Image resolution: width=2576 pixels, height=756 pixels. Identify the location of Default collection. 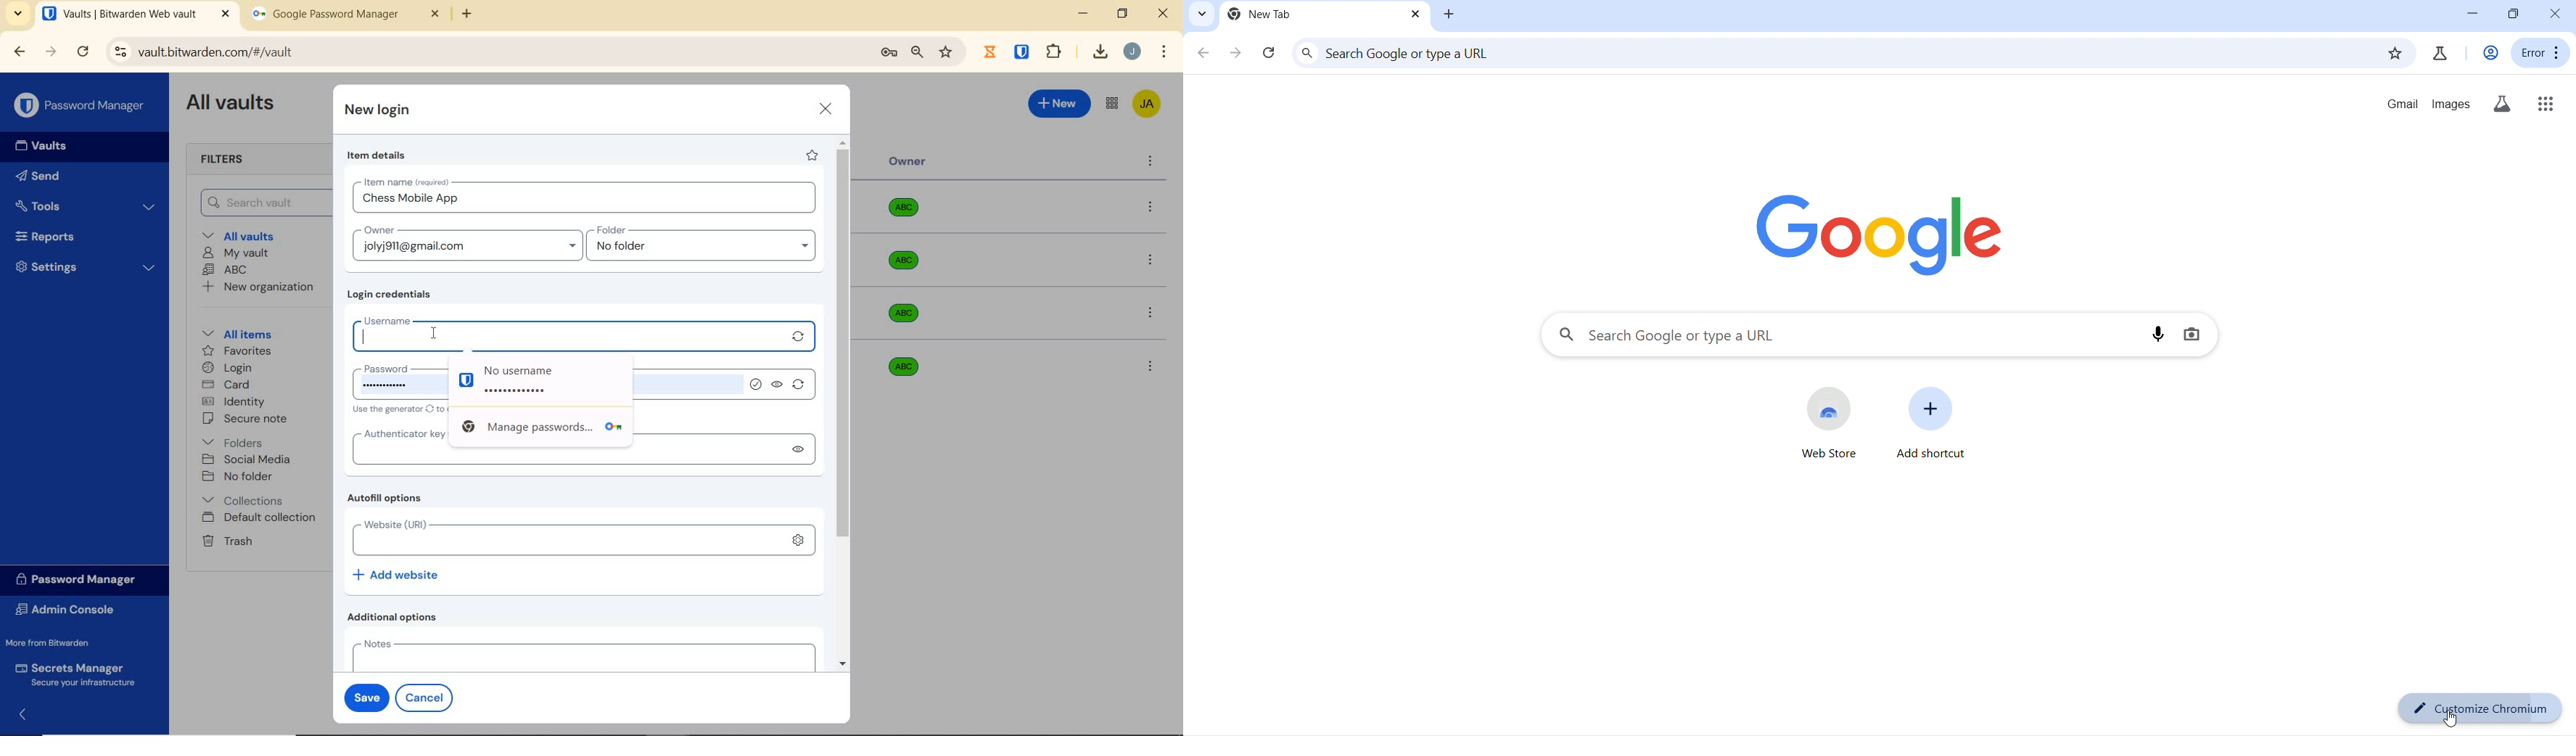
(261, 518).